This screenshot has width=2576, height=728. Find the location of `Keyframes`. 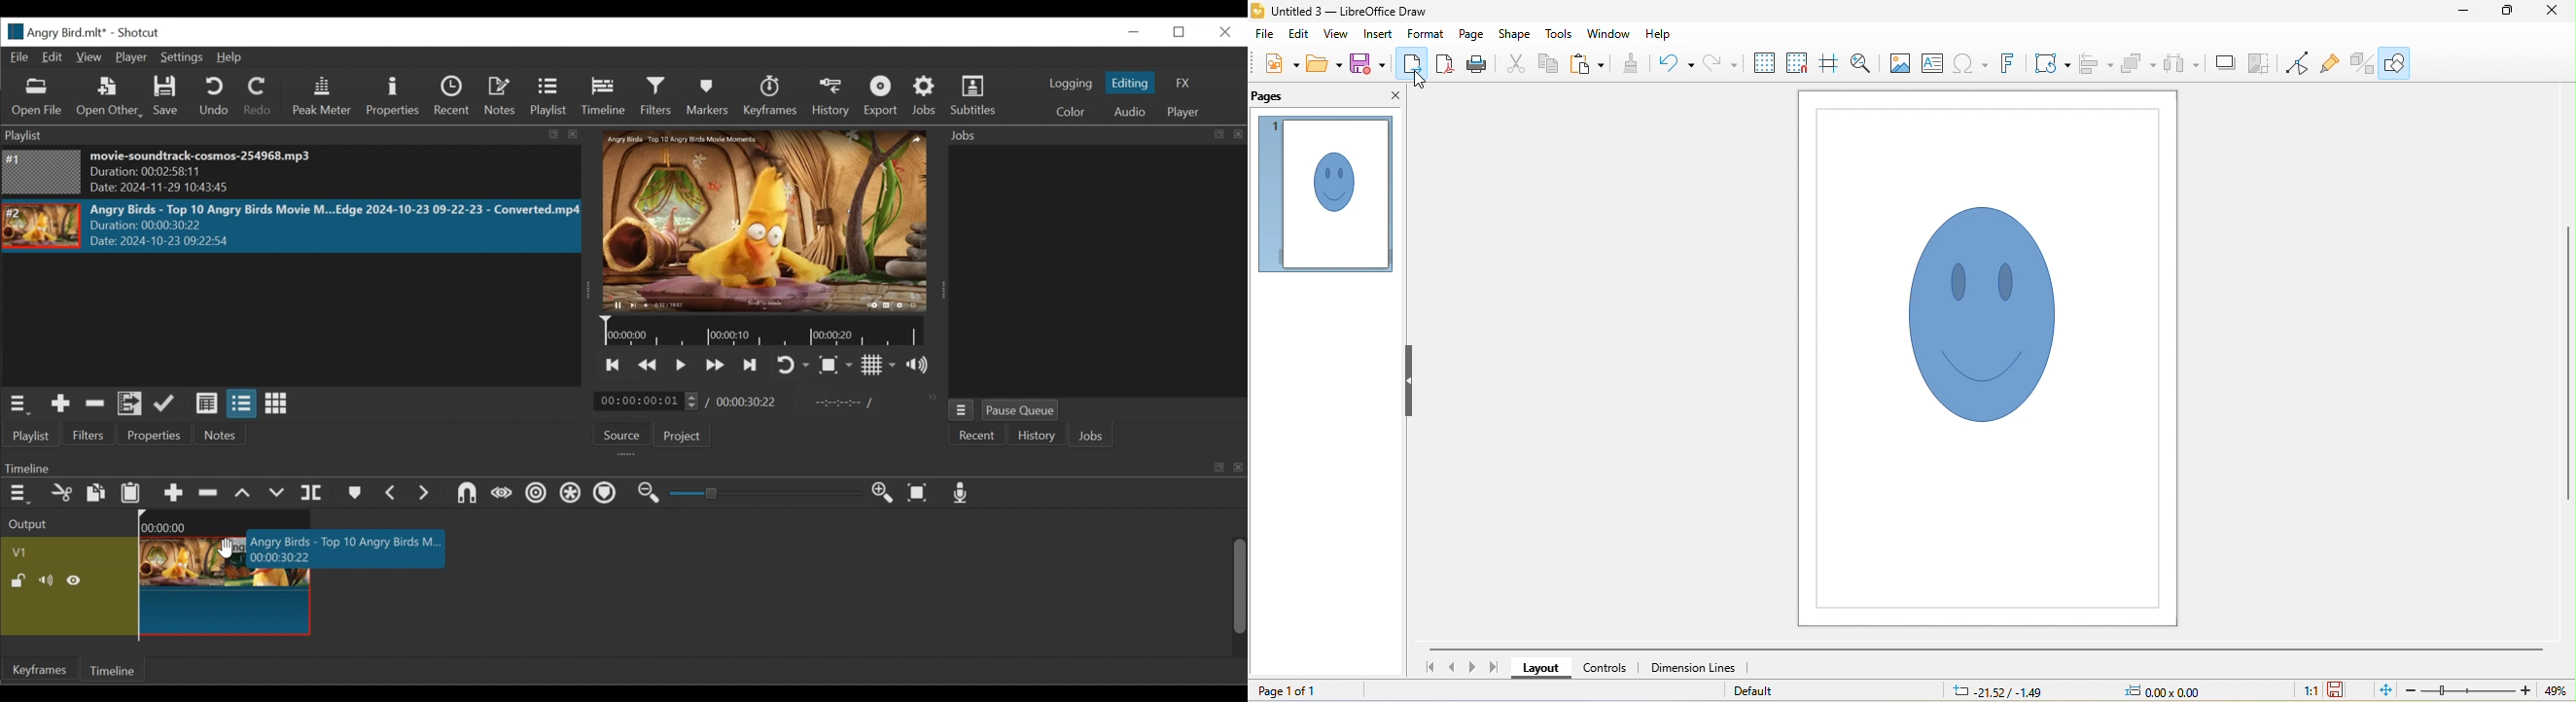

Keyframes is located at coordinates (769, 96).